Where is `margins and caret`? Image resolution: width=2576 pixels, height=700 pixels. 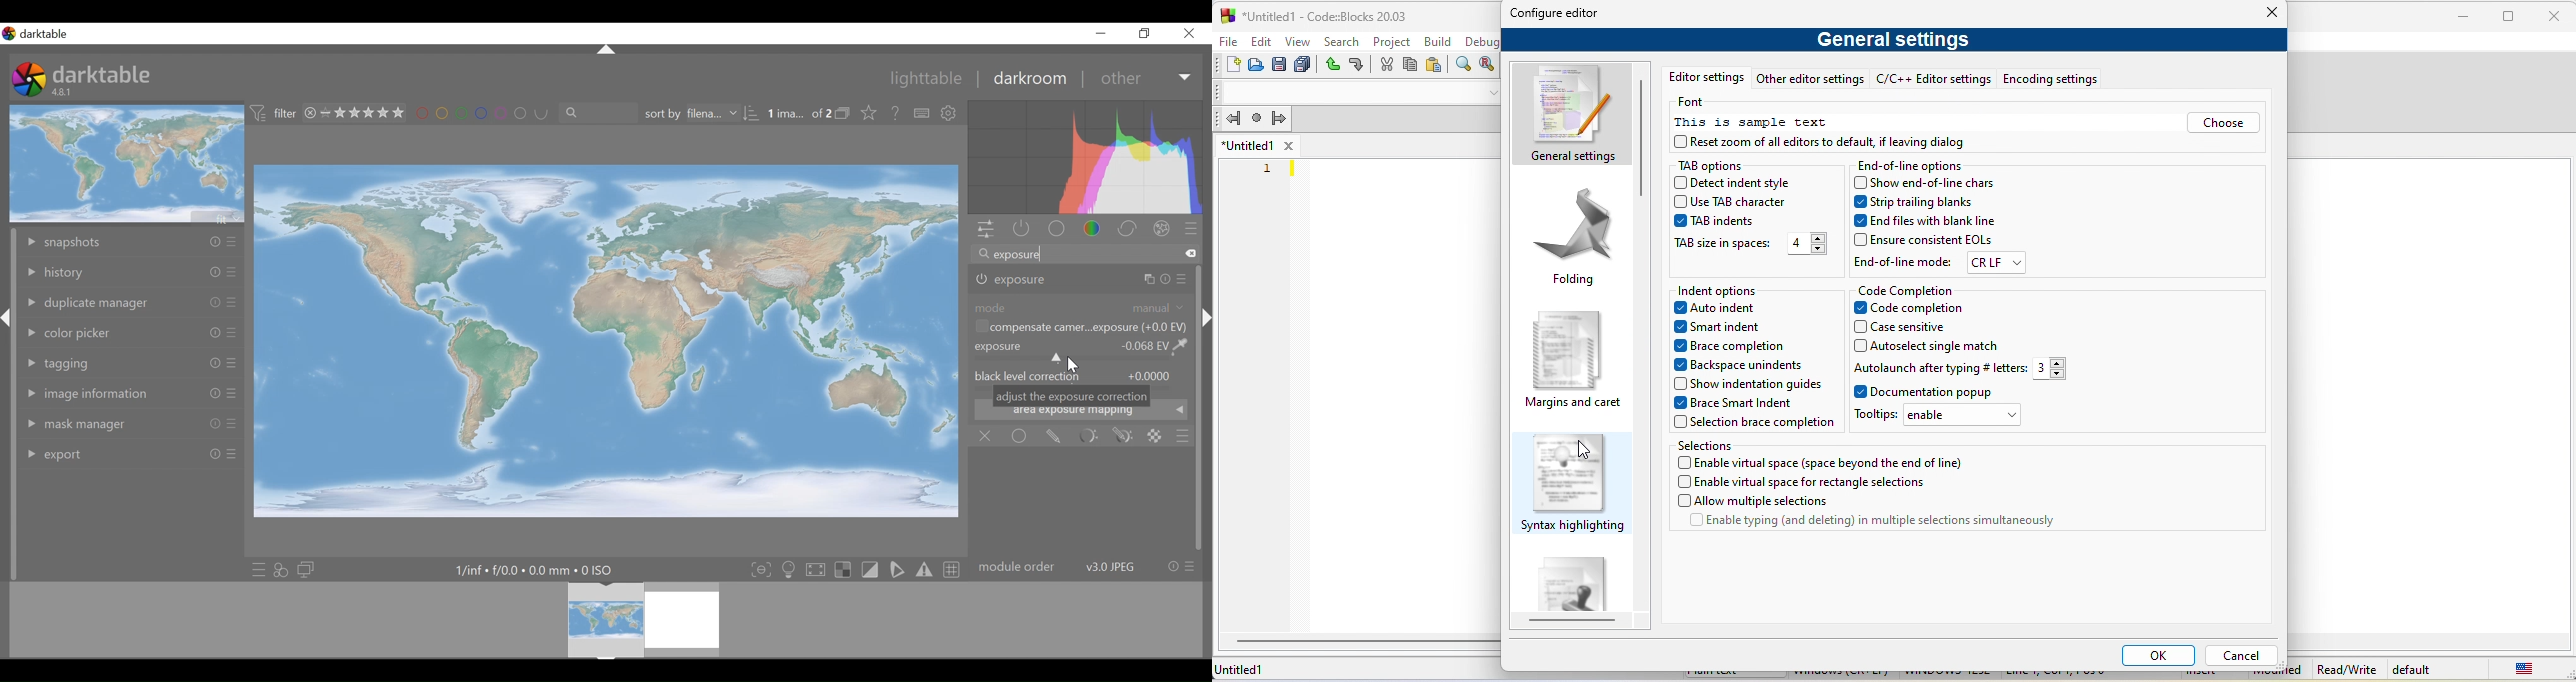
margins and caret is located at coordinates (1576, 362).